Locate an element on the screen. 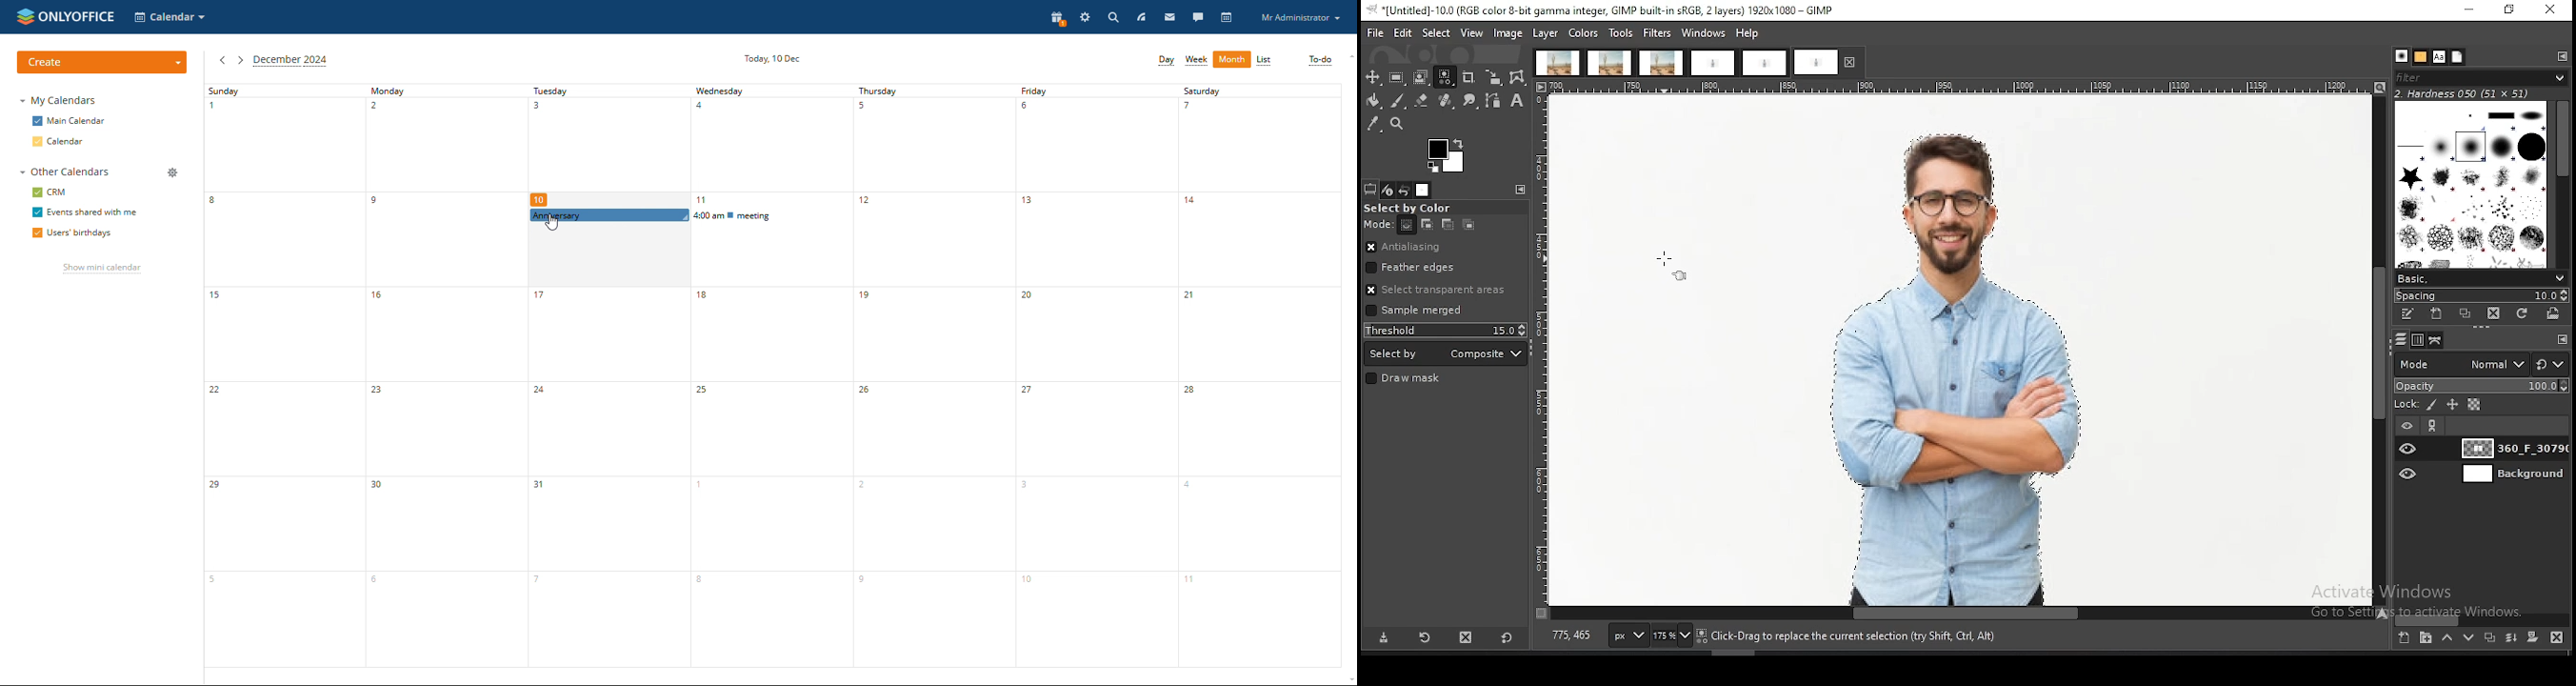 The width and height of the screenshot is (2576, 700). scale tool is located at coordinates (1493, 78).